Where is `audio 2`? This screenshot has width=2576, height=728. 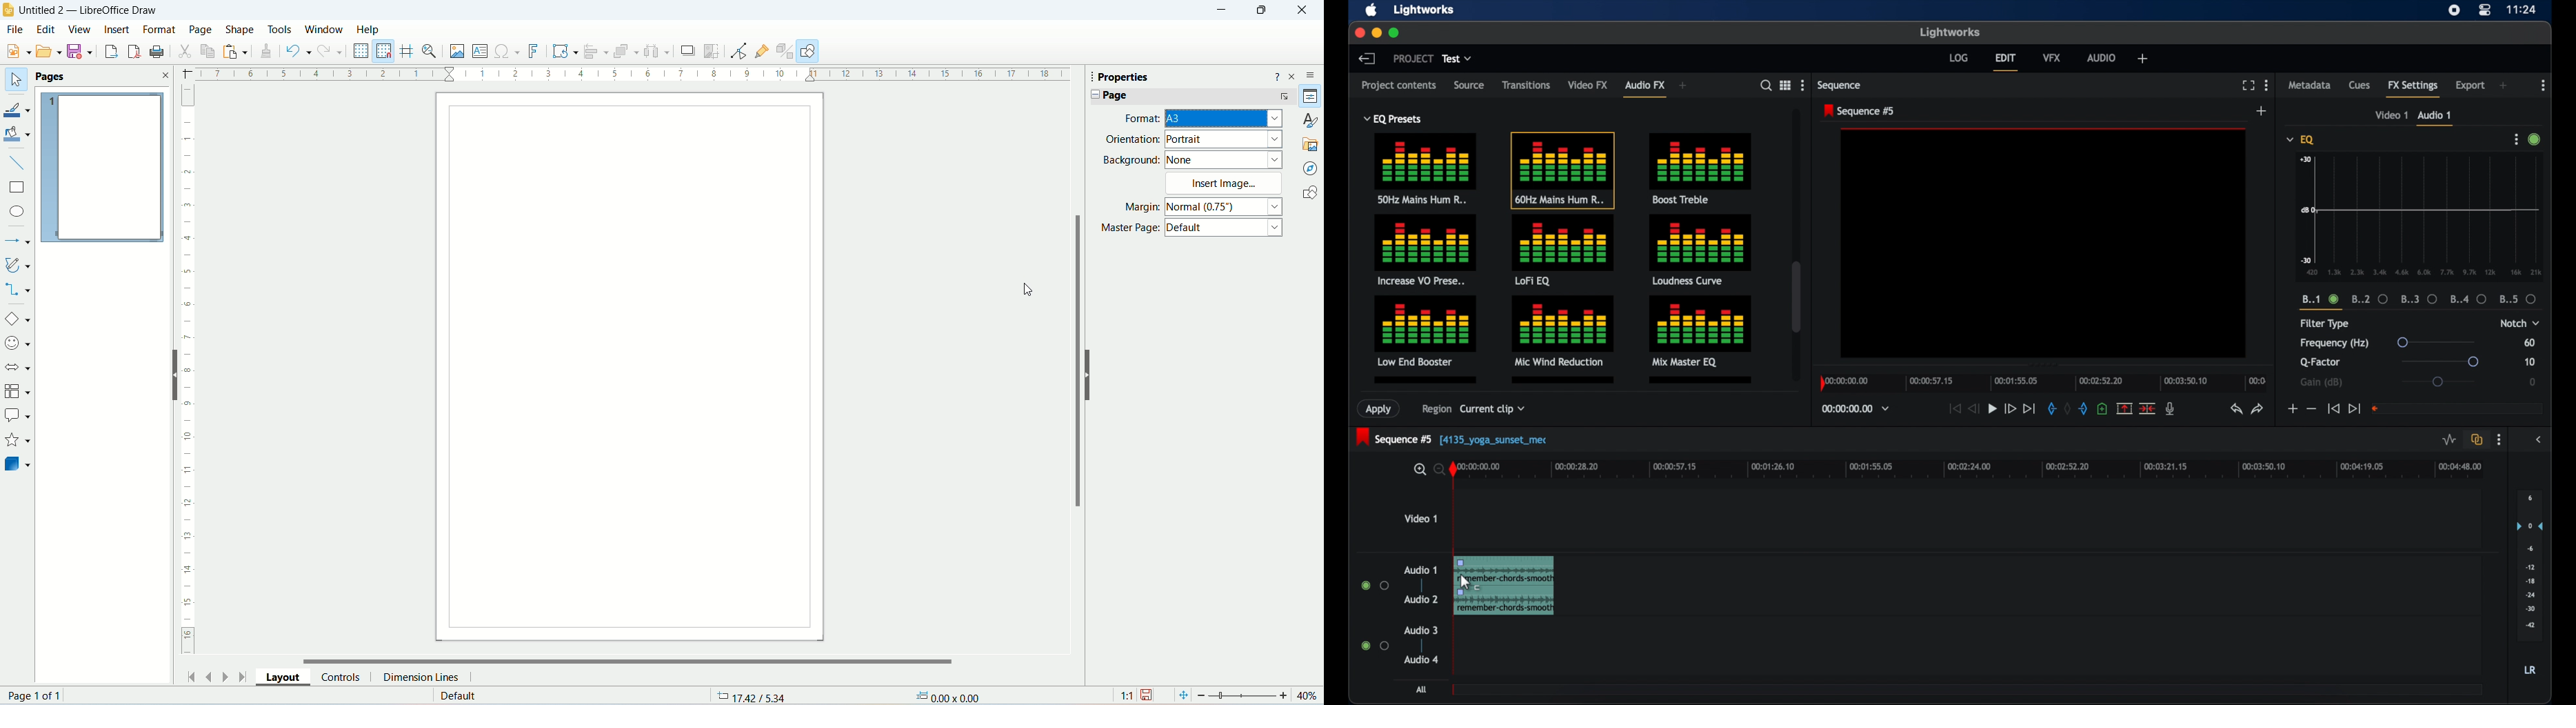
audio 2 is located at coordinates (1421, 599).